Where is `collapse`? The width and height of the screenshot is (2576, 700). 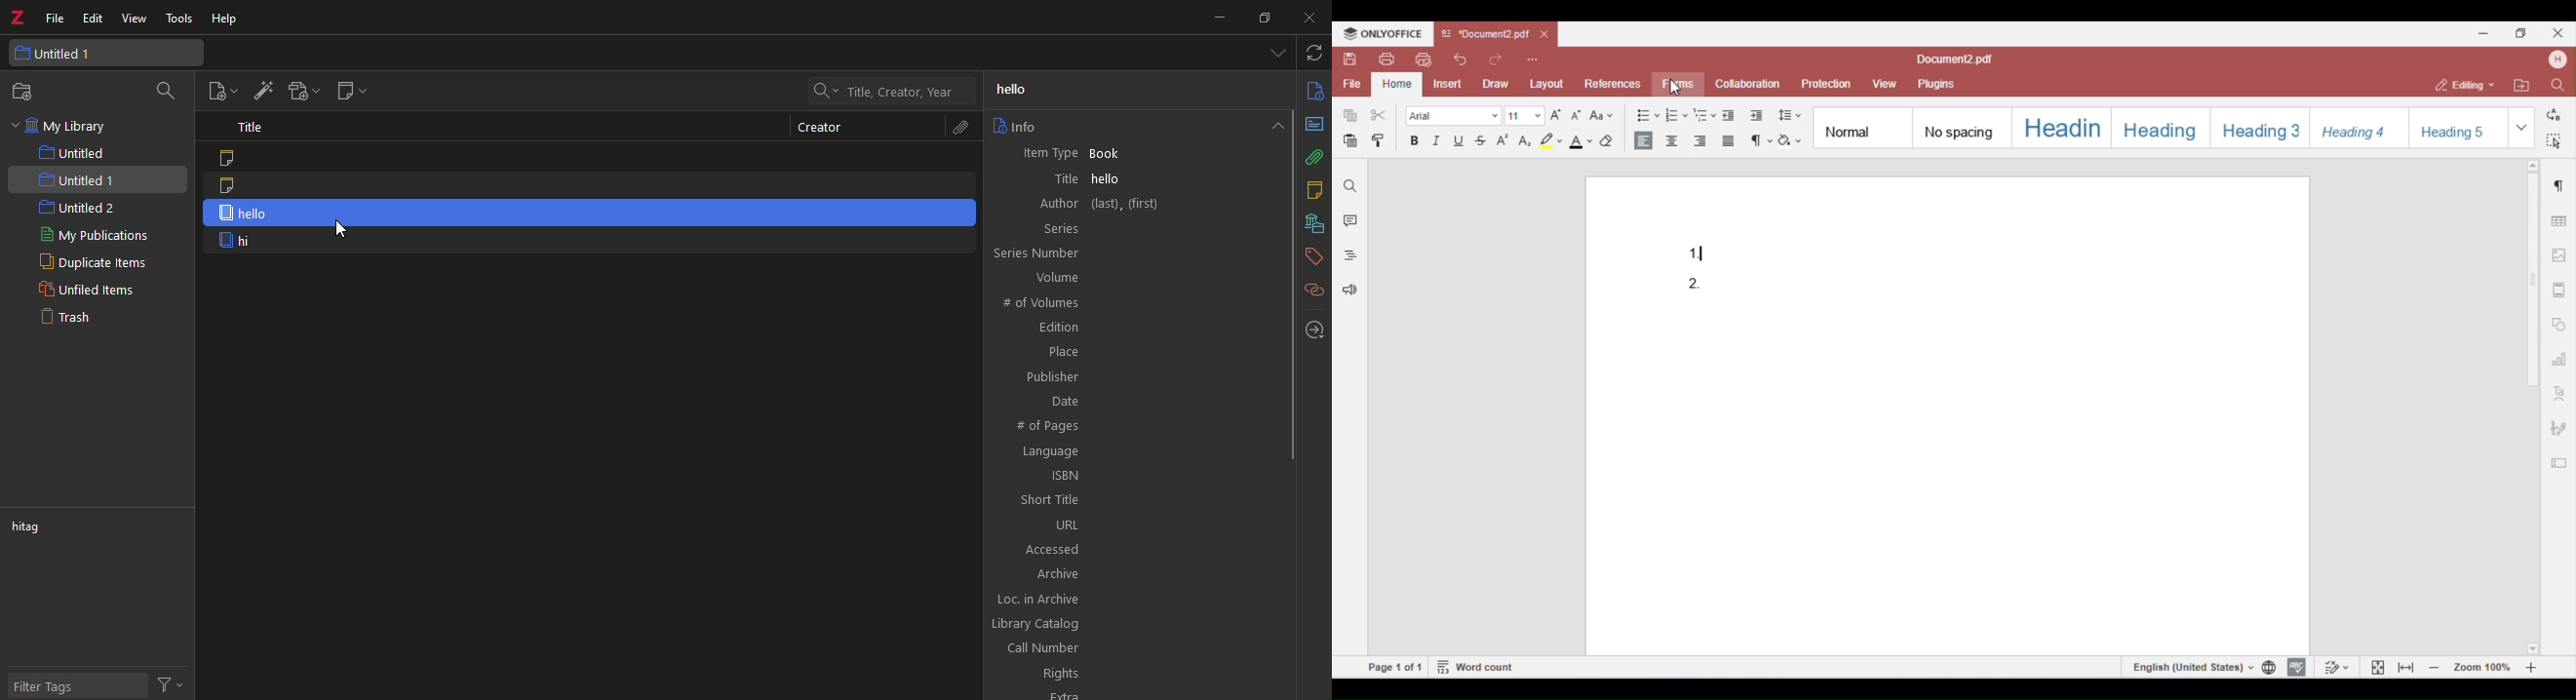 collapse is located at coordinates (1277, 126).